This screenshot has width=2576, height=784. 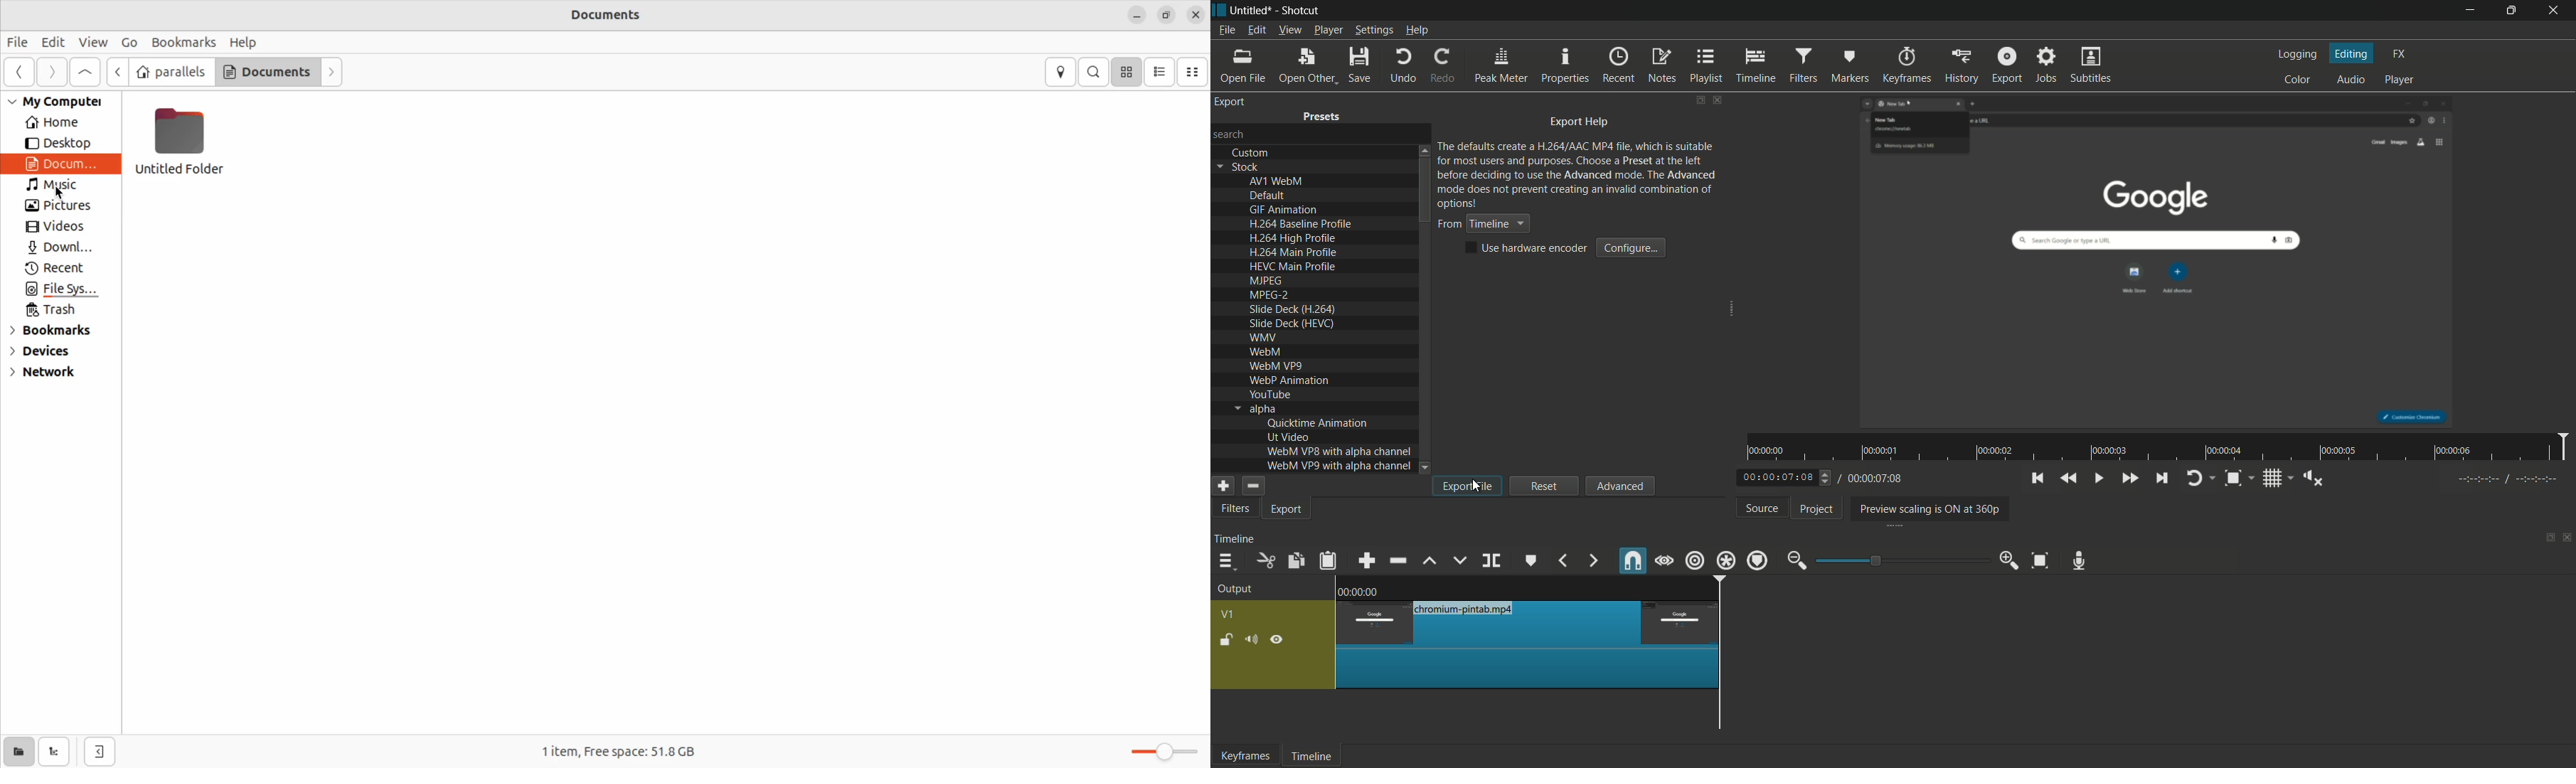 I want to click on output, so click(x=1239, y=590).